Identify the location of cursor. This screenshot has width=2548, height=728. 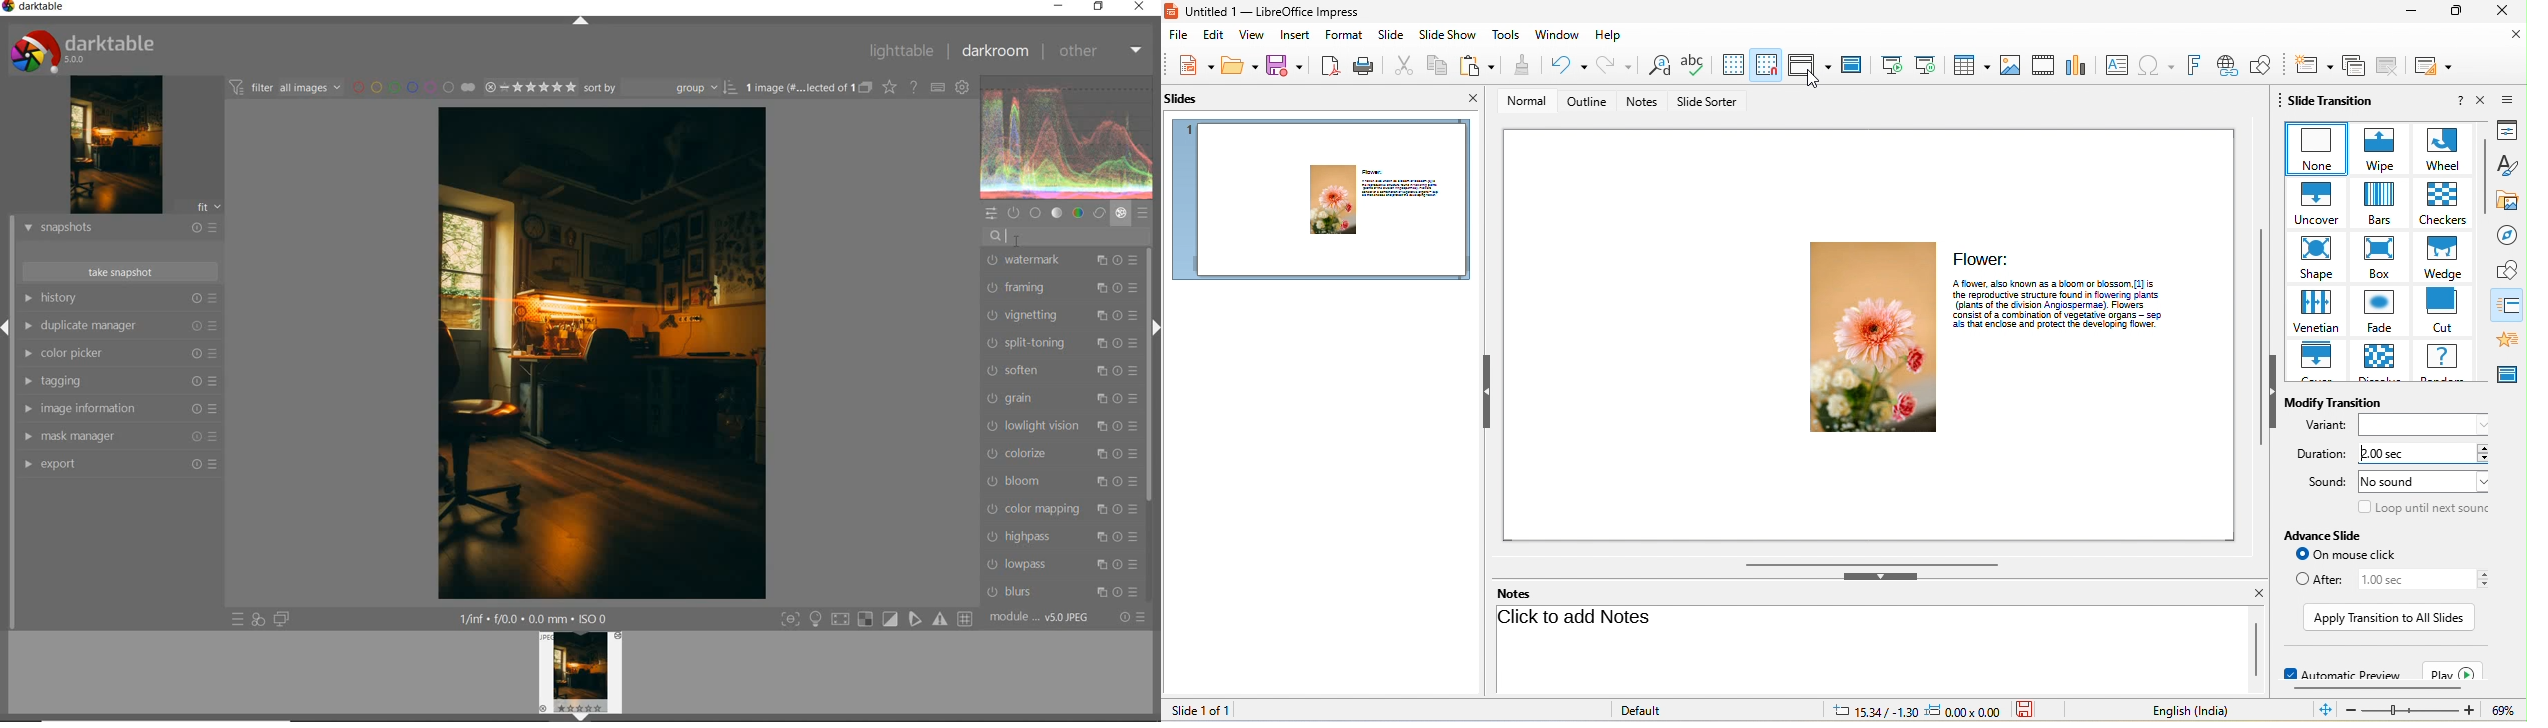
(1017, 240).